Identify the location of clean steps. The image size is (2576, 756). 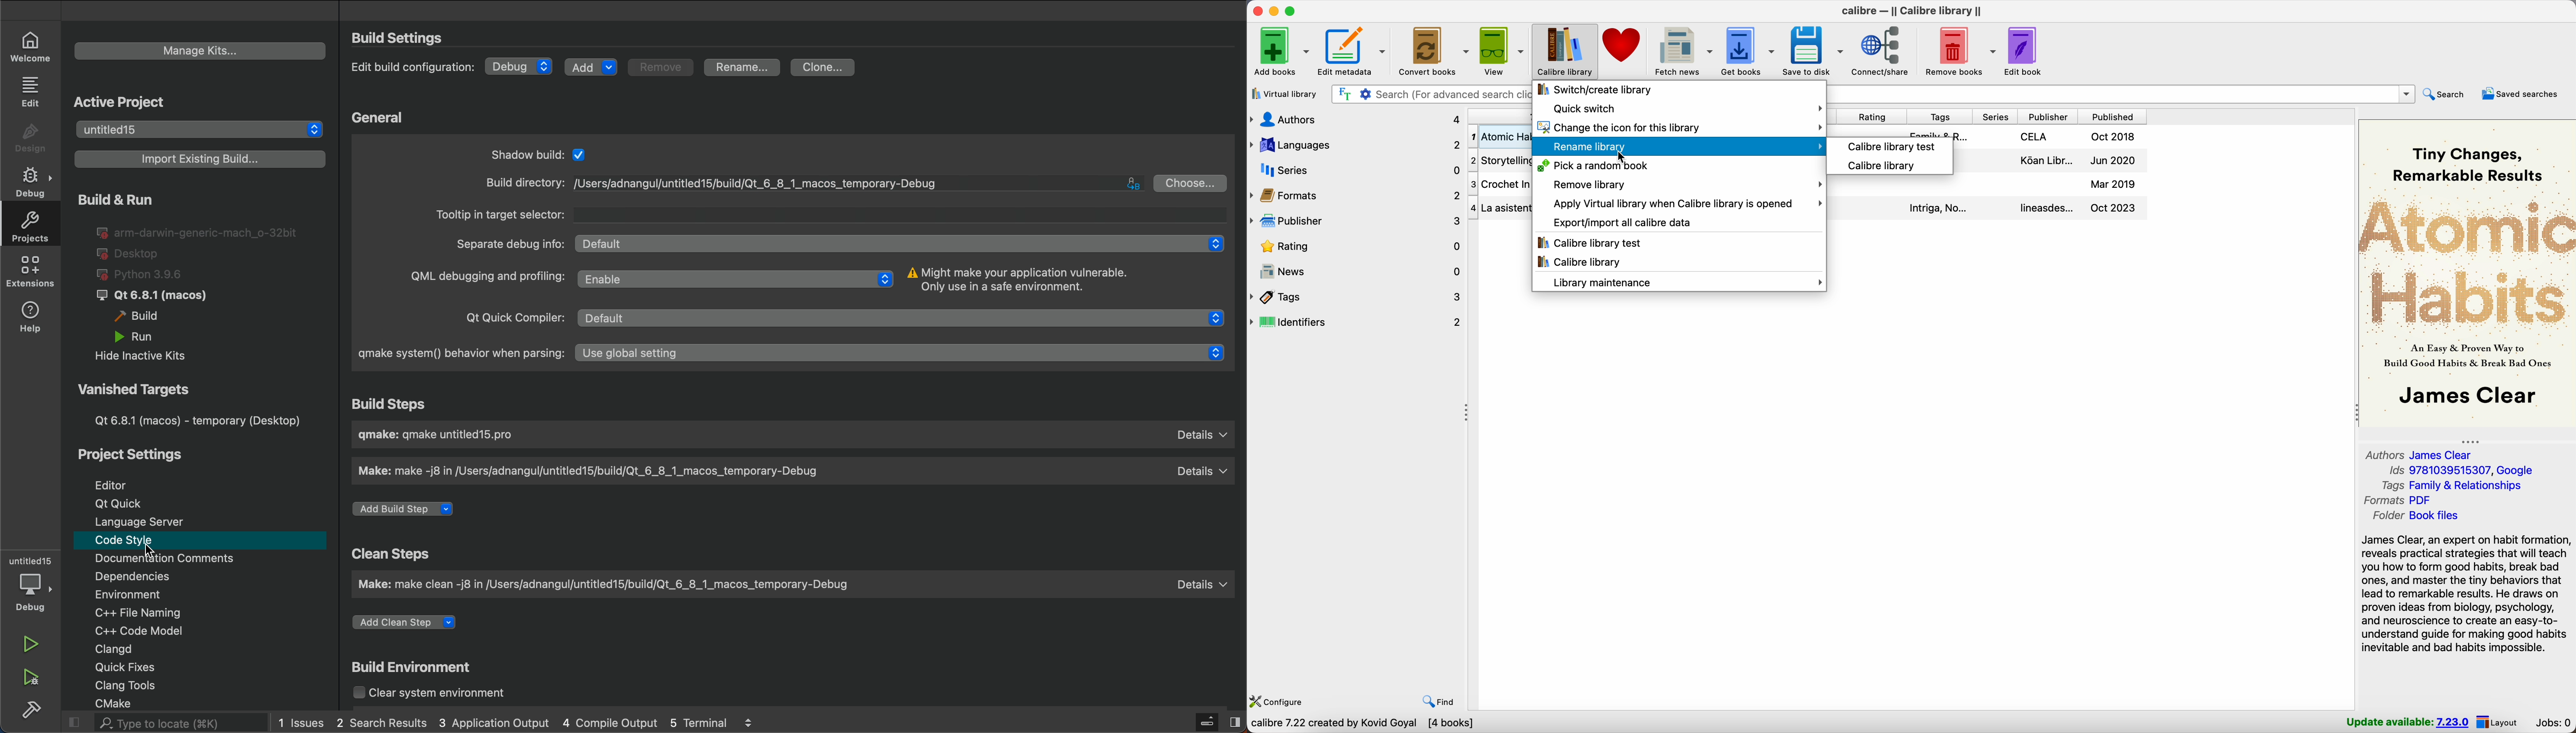
(406, 553).